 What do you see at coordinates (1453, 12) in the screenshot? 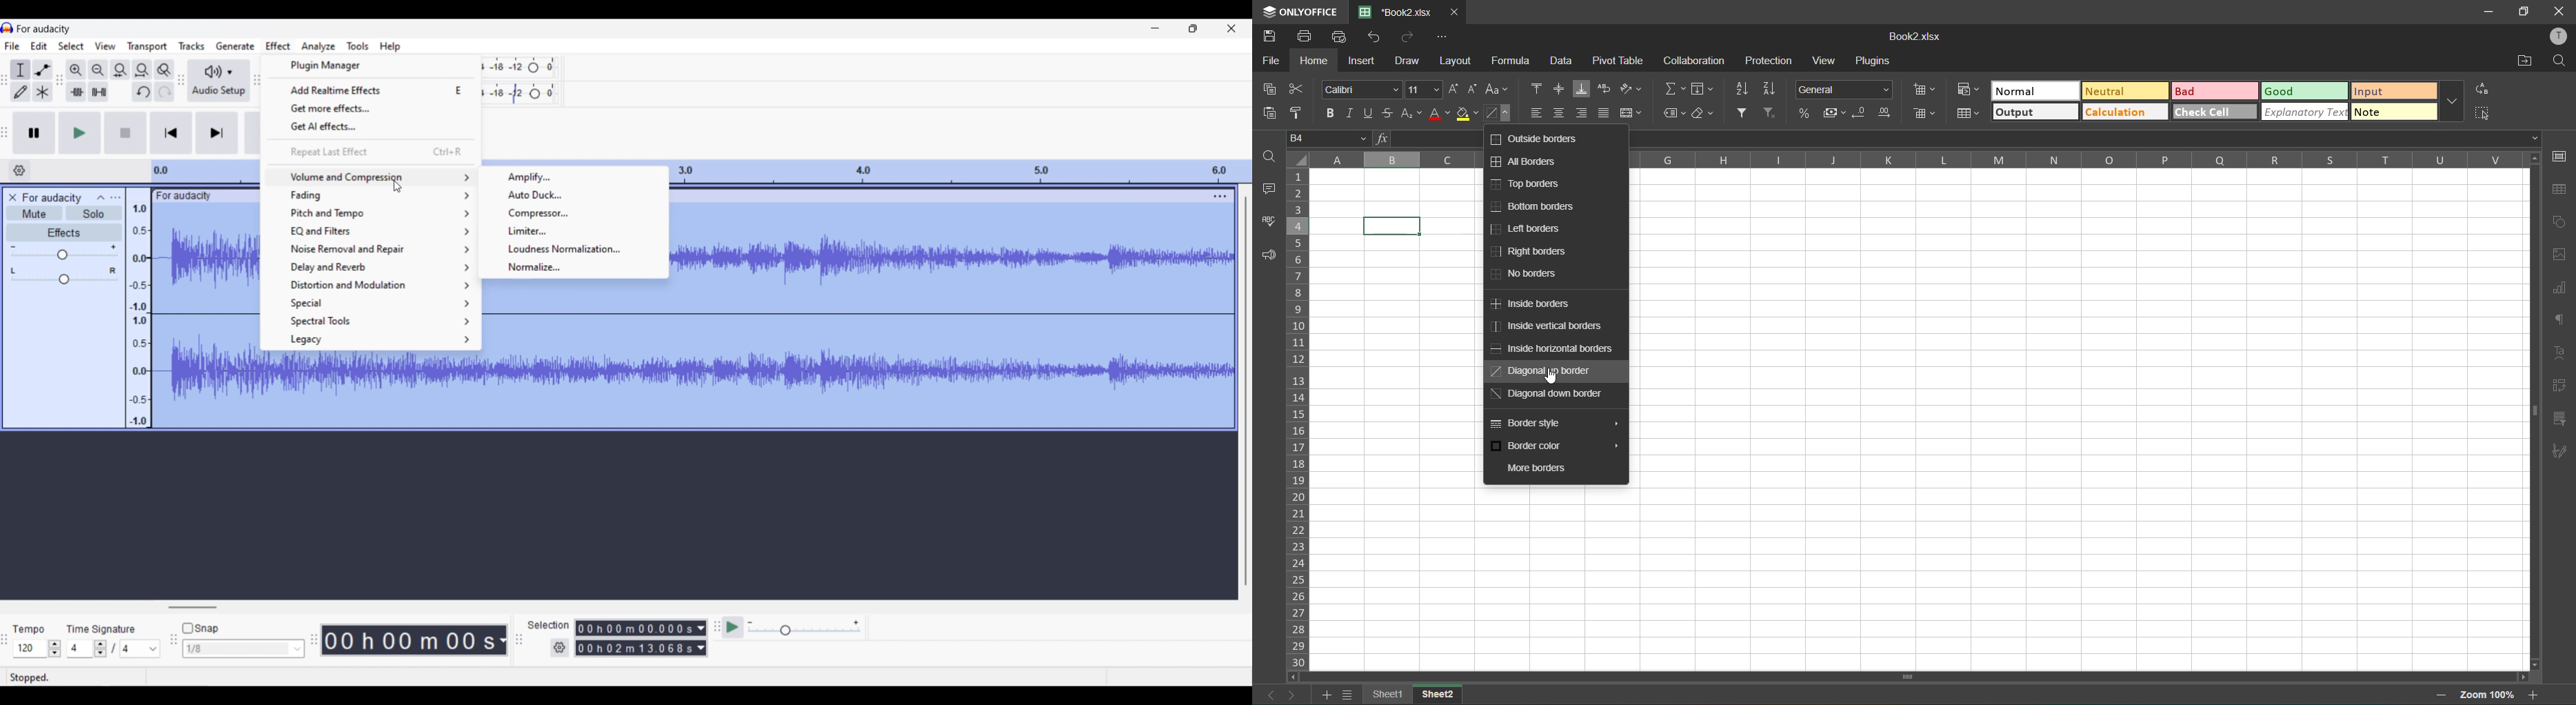
I see `close tab` at bounding box center [1453, 12].